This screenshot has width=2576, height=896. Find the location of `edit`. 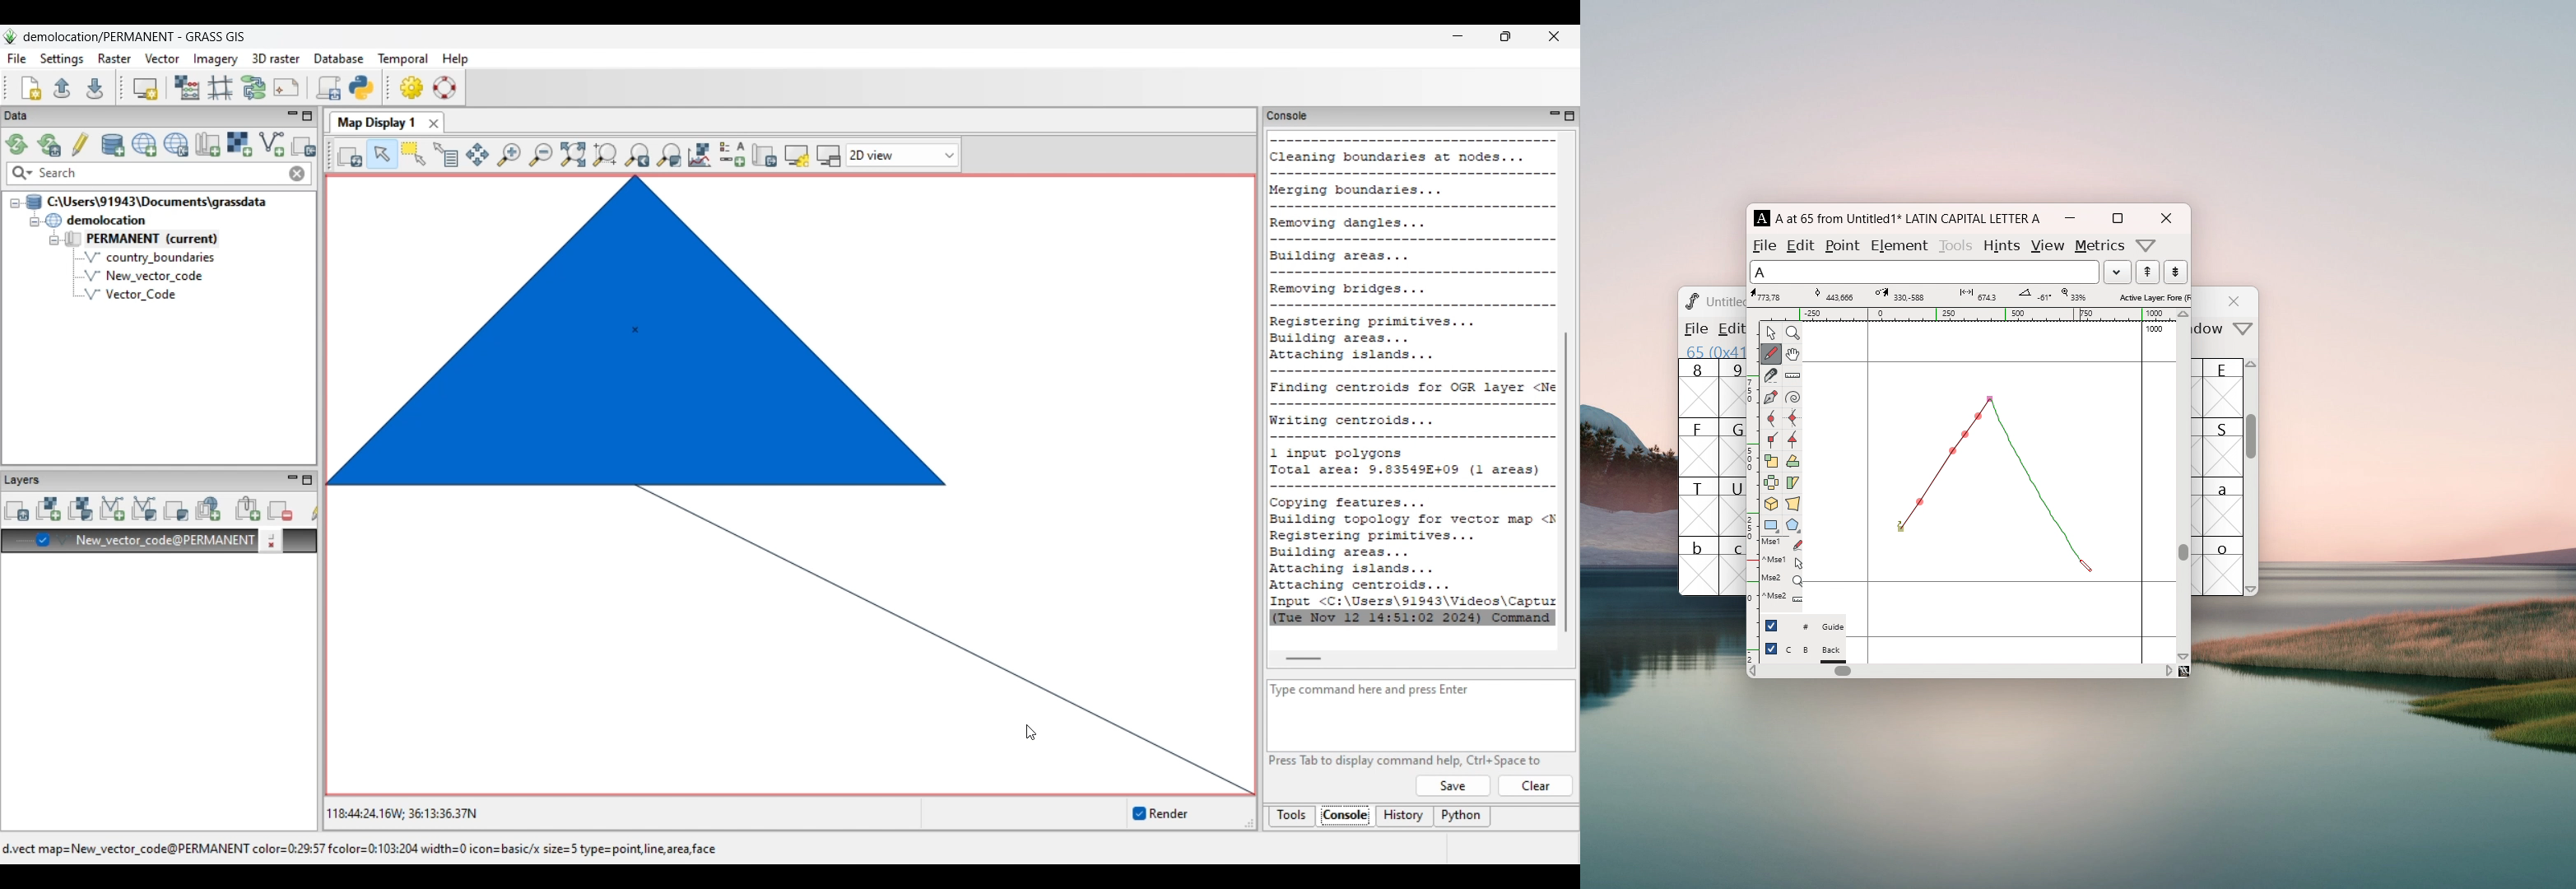

edit is located at coordinates (1802, 244).